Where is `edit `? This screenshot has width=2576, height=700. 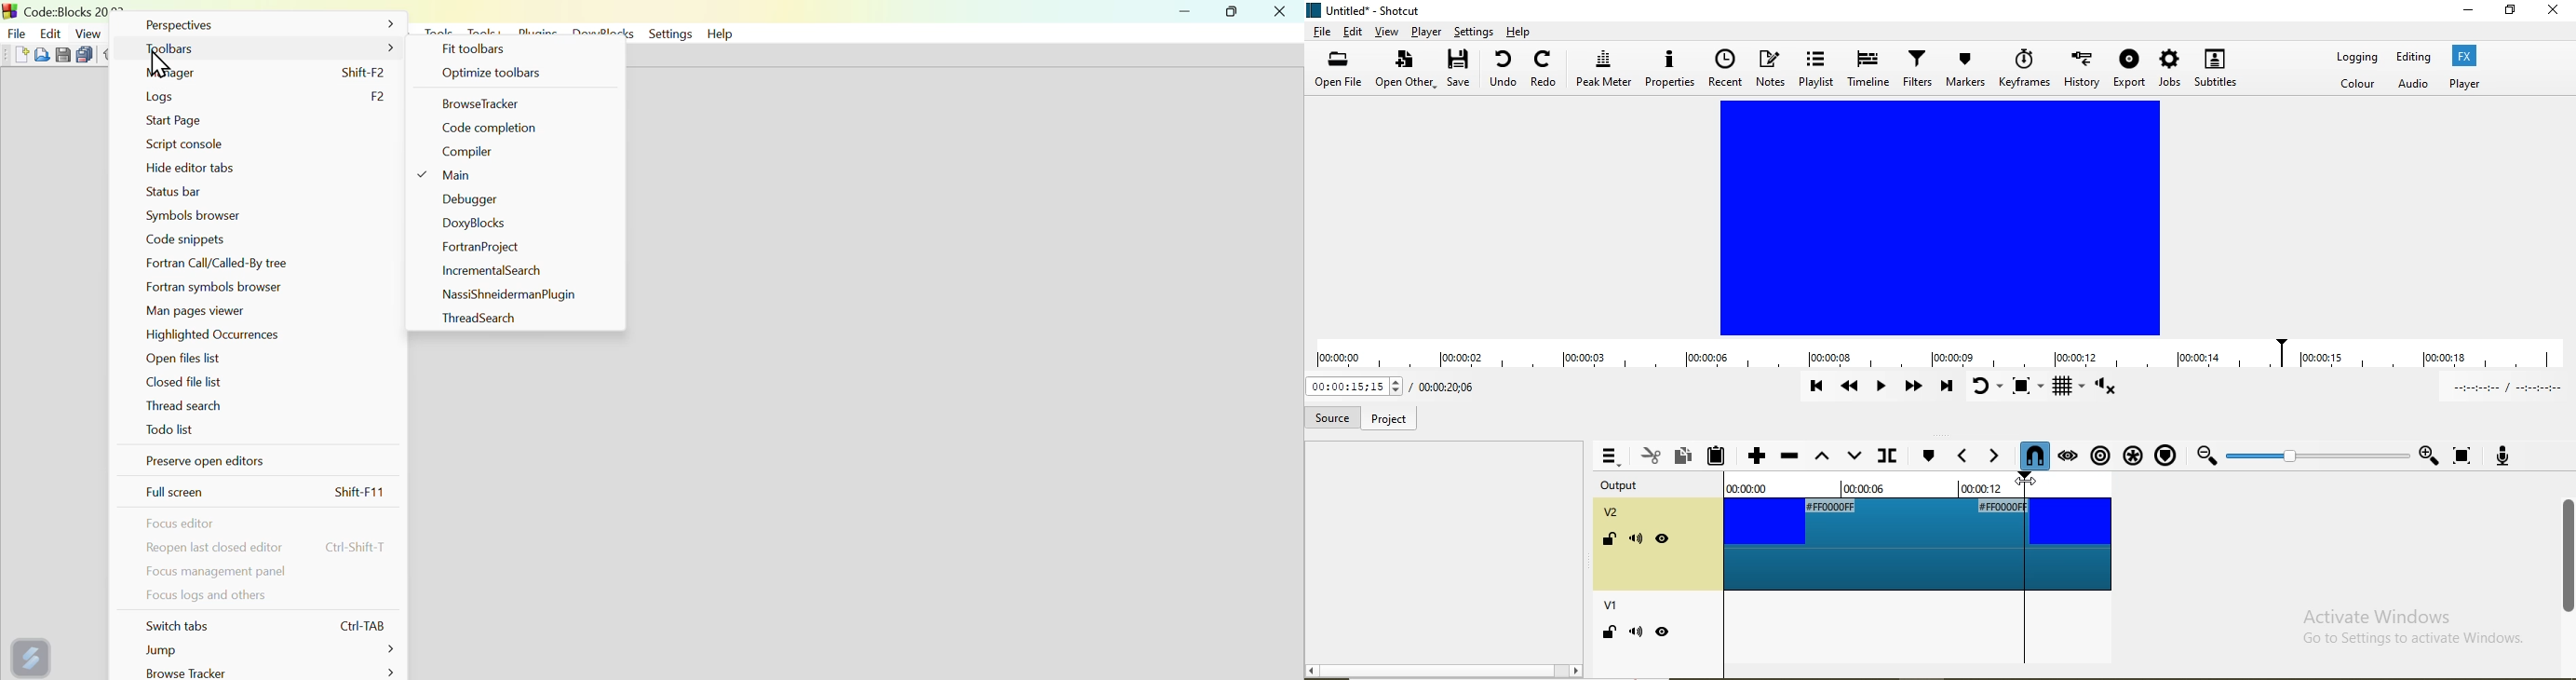 edit  is located at coordinates (1354, 32).